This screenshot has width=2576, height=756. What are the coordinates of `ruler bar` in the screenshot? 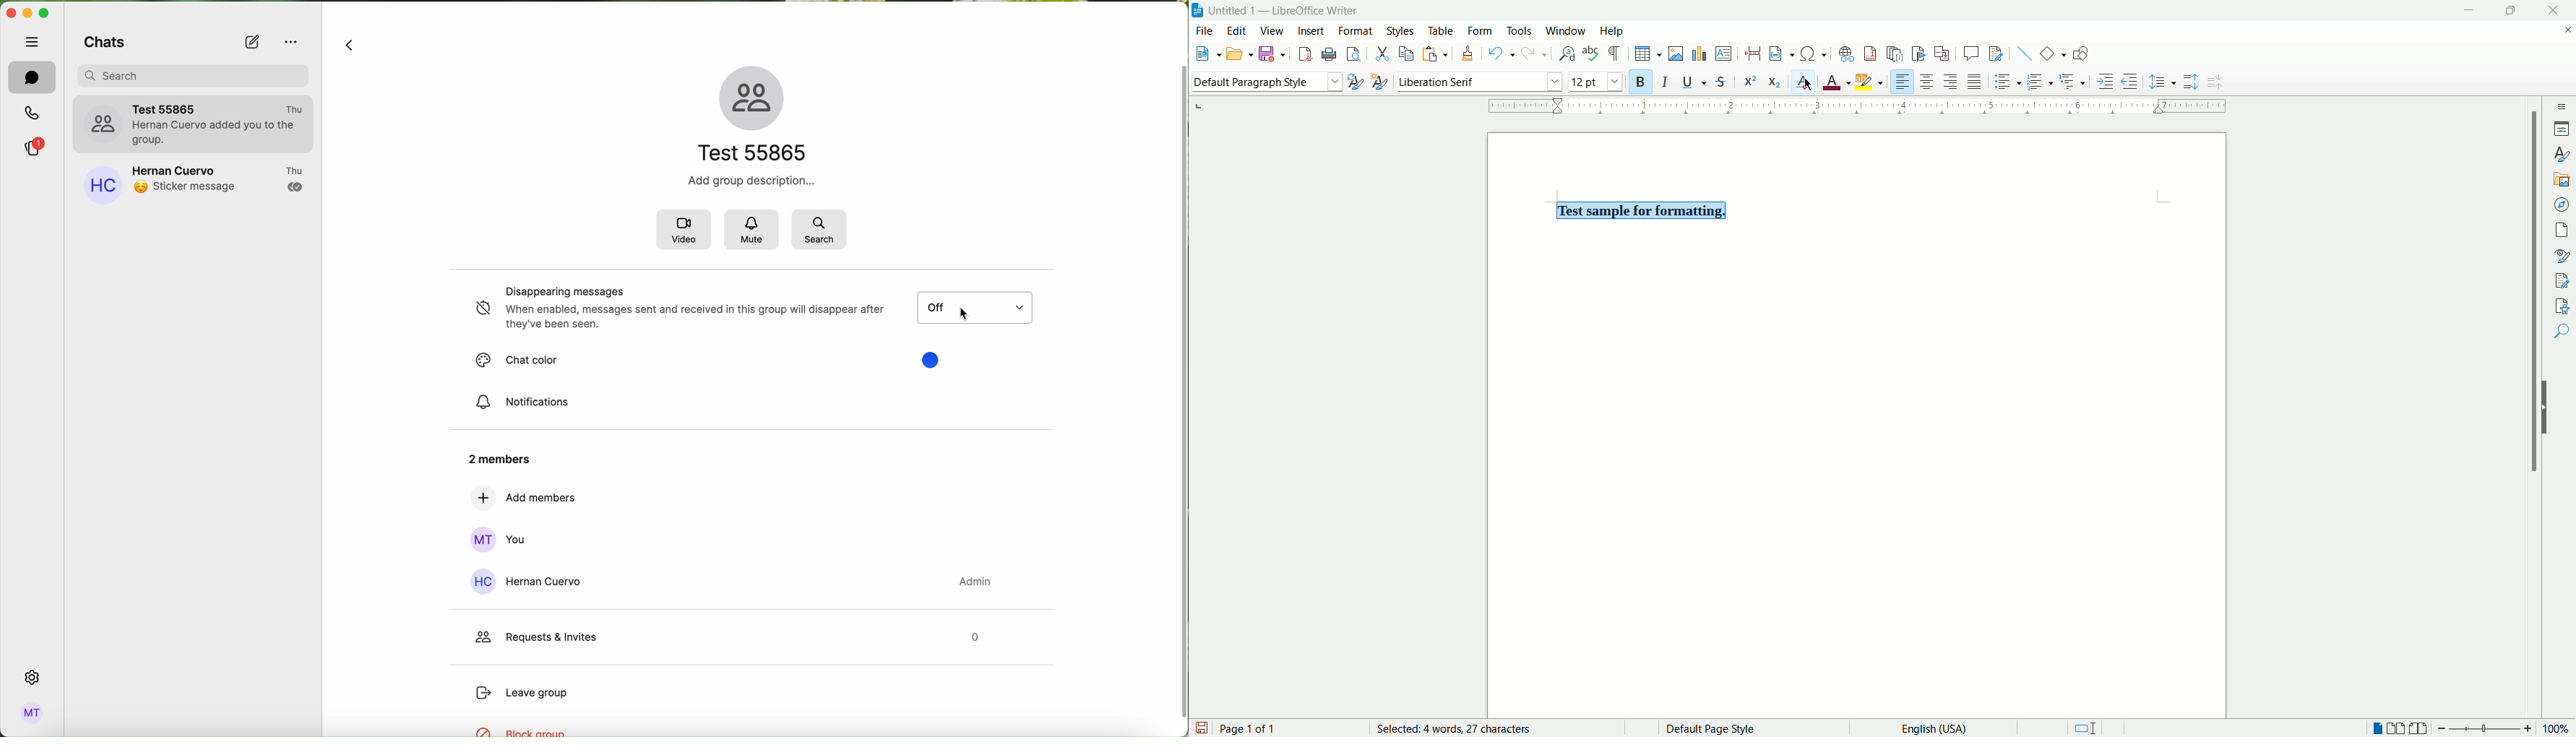 It's located at (1860, 107).